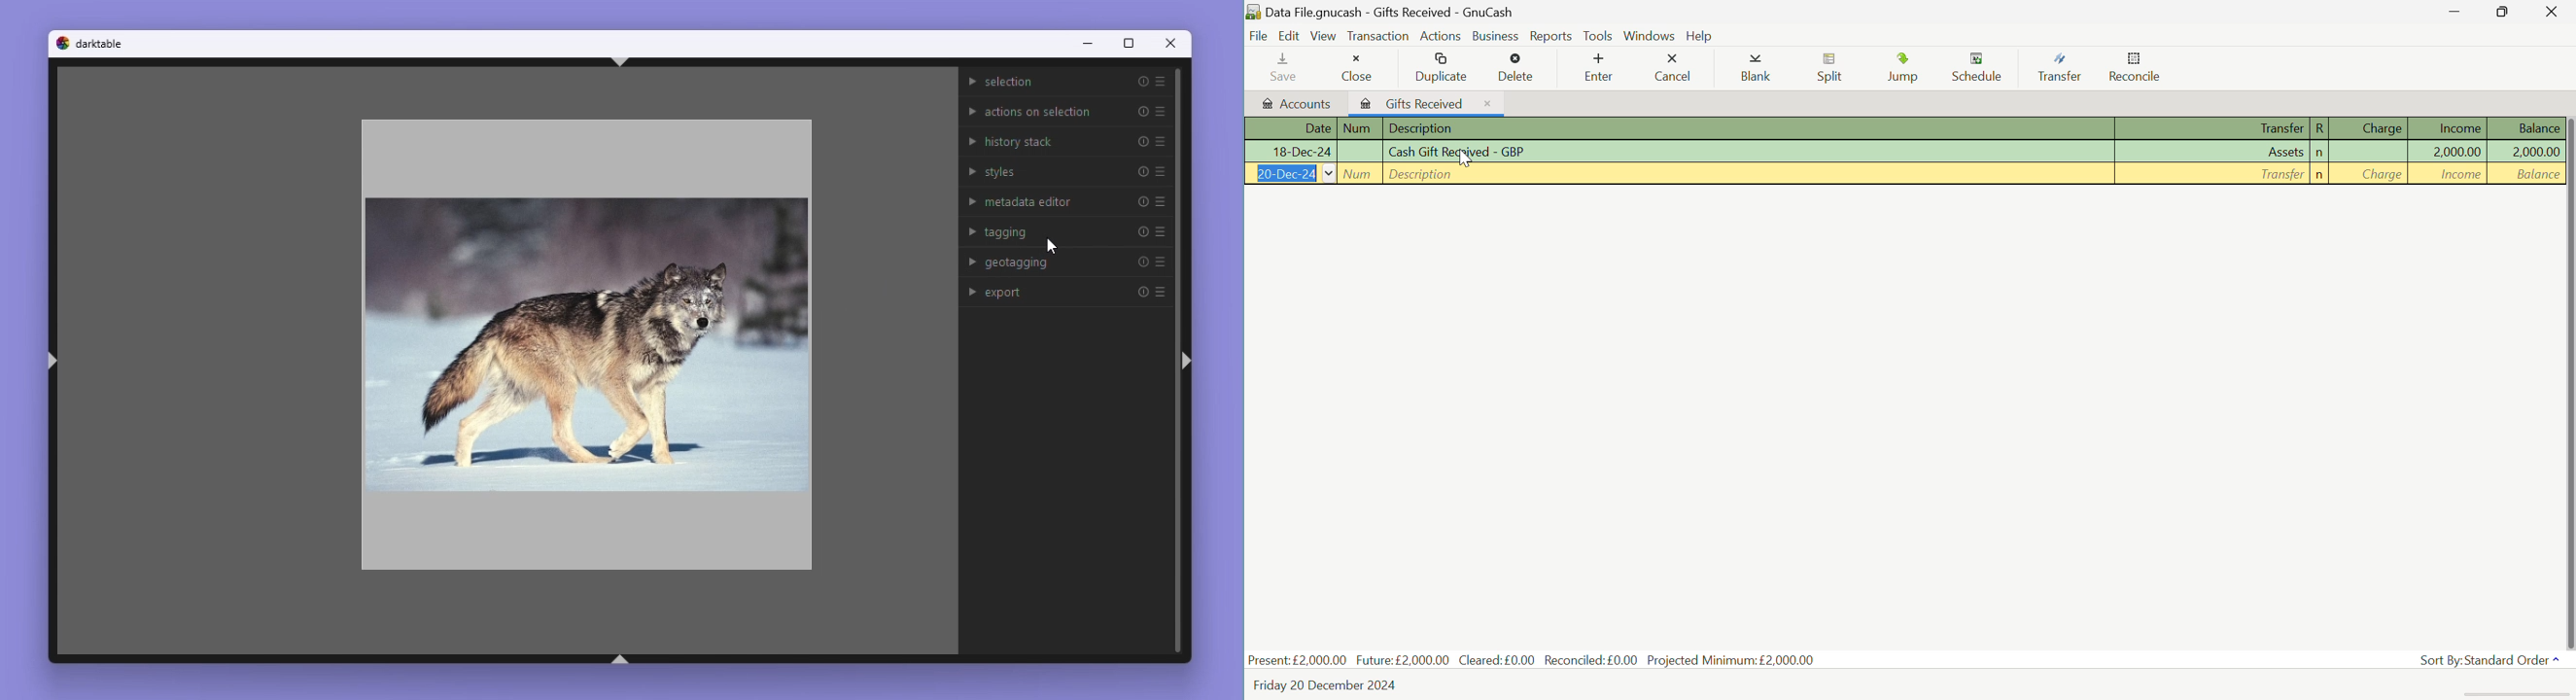  What do you see at coordinates (1360, 151) in the screenshot?
I see `Num` at bounding box center [1360, 151].